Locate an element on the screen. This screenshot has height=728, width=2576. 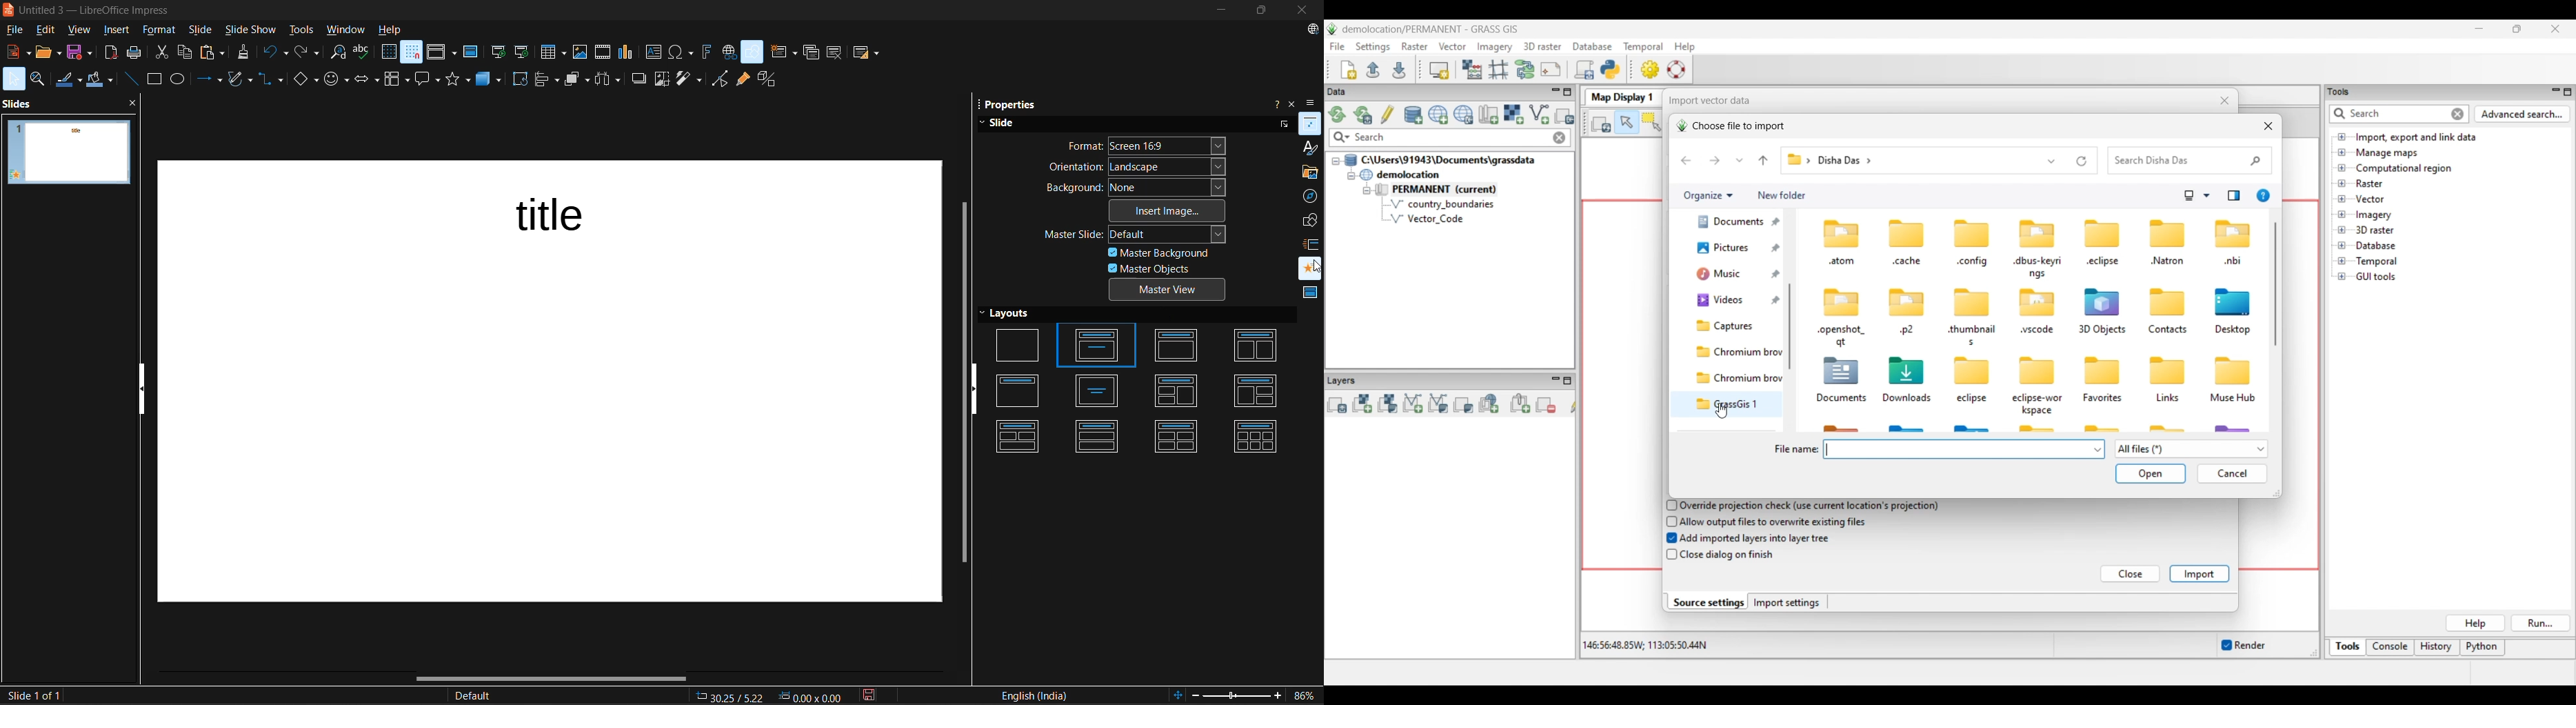
sidebar settings is located at coordinates (1312, 104).